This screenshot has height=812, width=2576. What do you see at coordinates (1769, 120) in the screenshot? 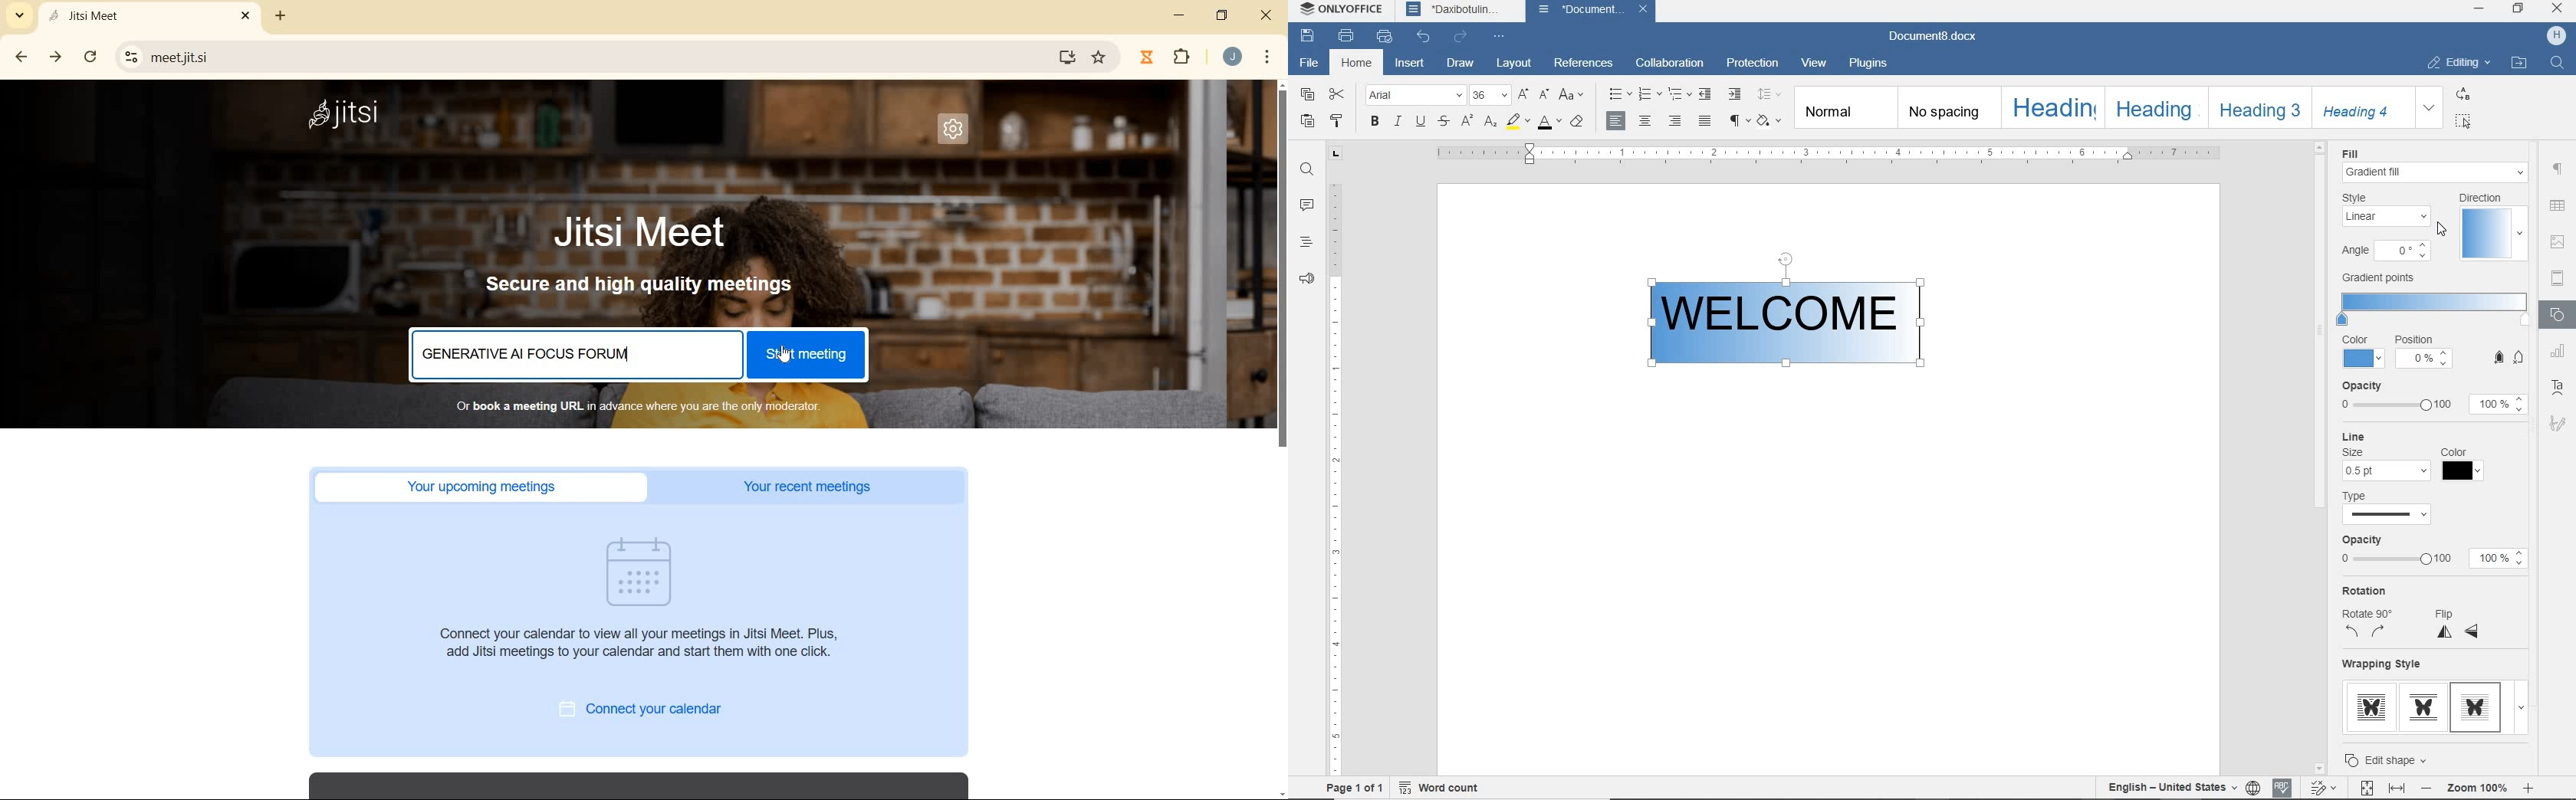
I see `CLEAR STYLE` at bounding box center [1769, 120].